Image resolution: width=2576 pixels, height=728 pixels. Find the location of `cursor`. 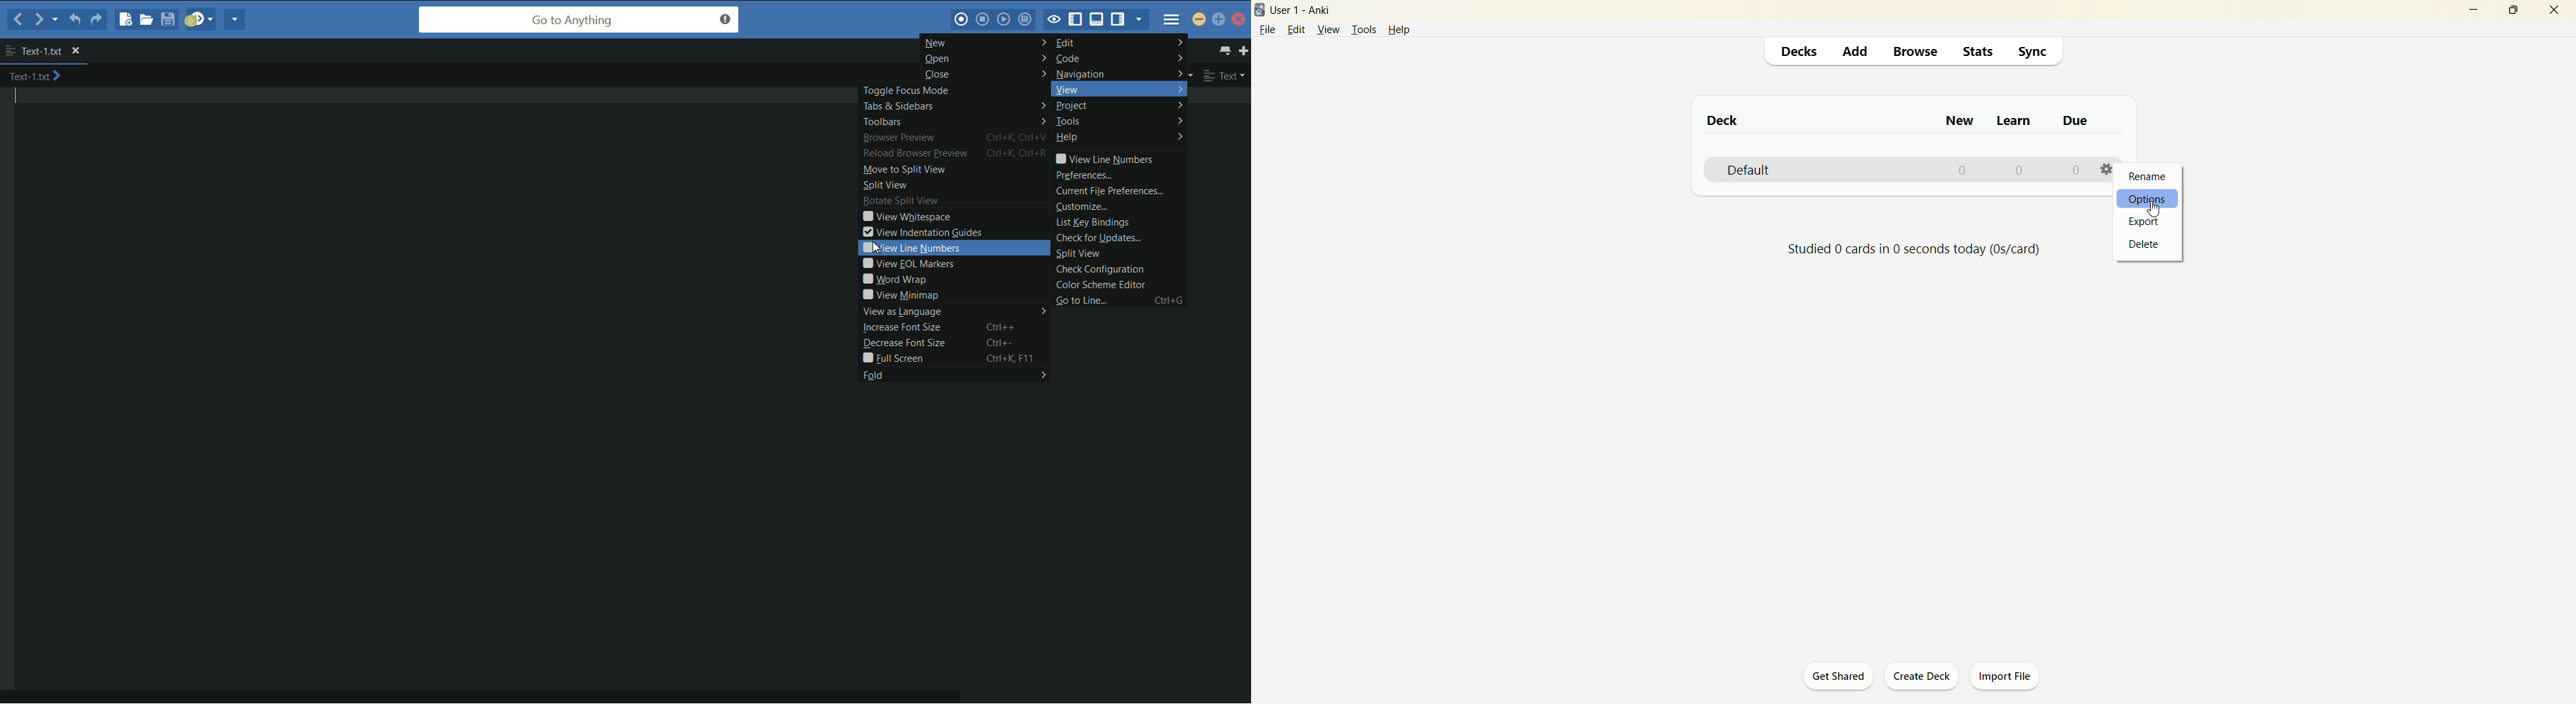

cursor is located at coordinates (2155, 208).